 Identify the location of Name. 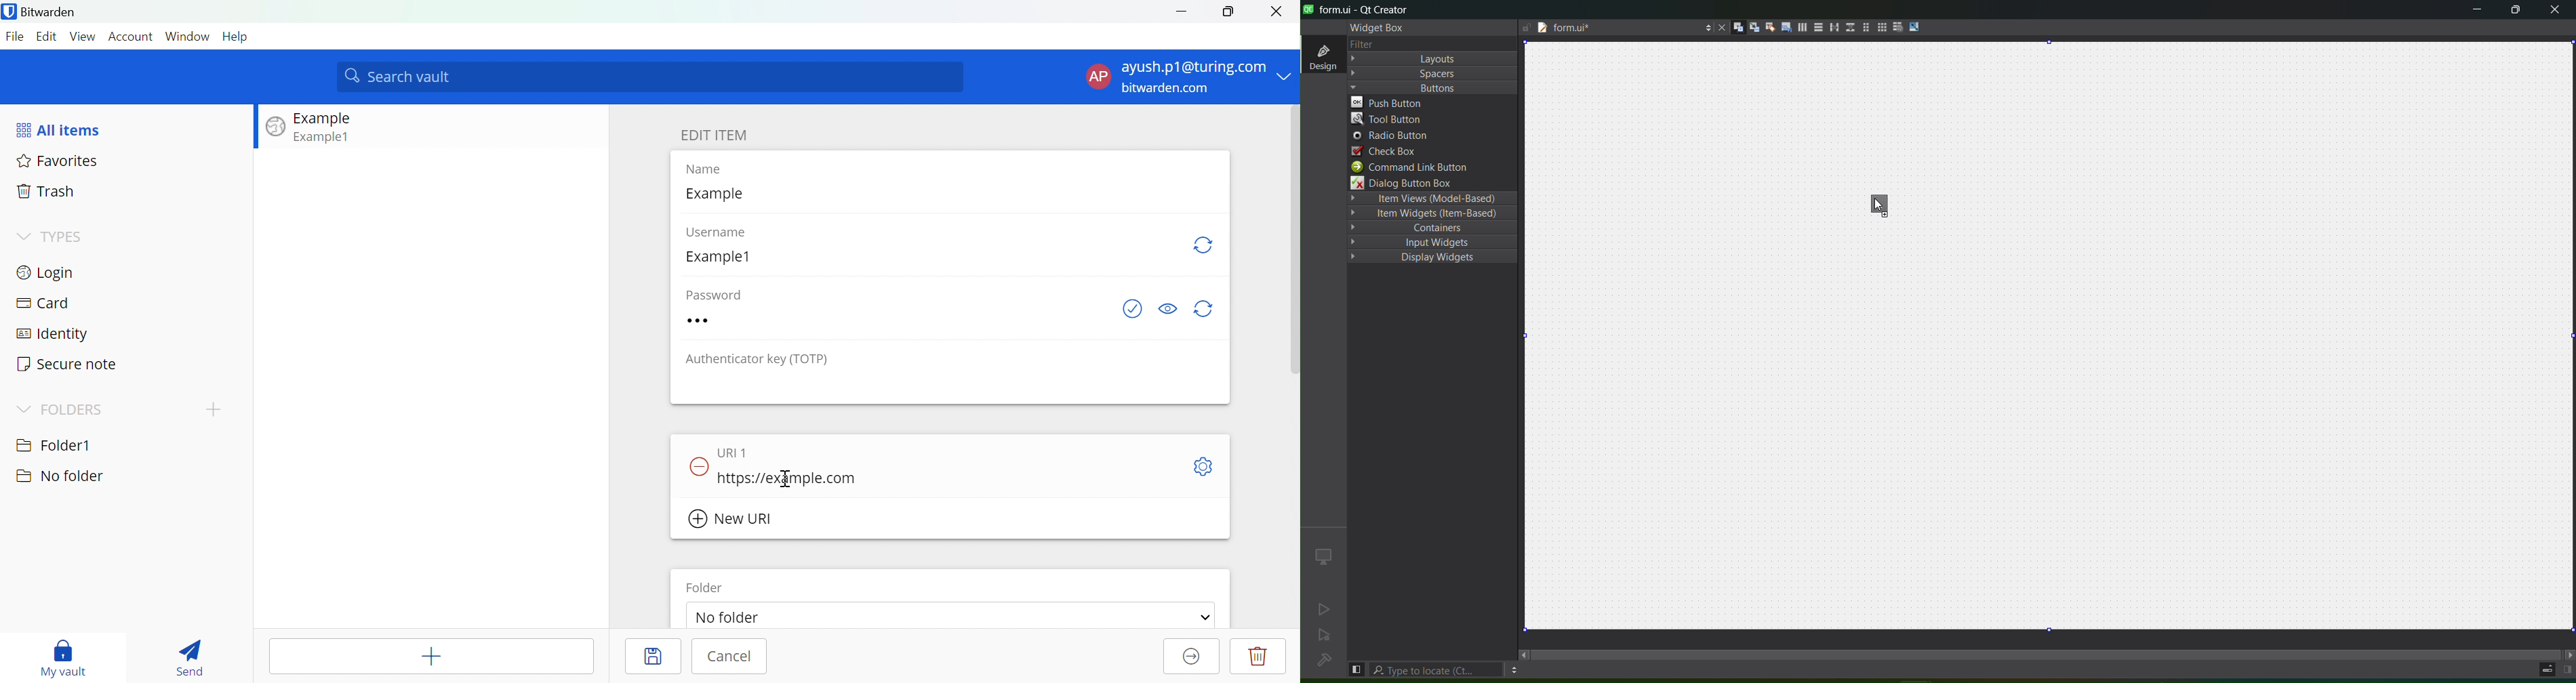
(713, 170).